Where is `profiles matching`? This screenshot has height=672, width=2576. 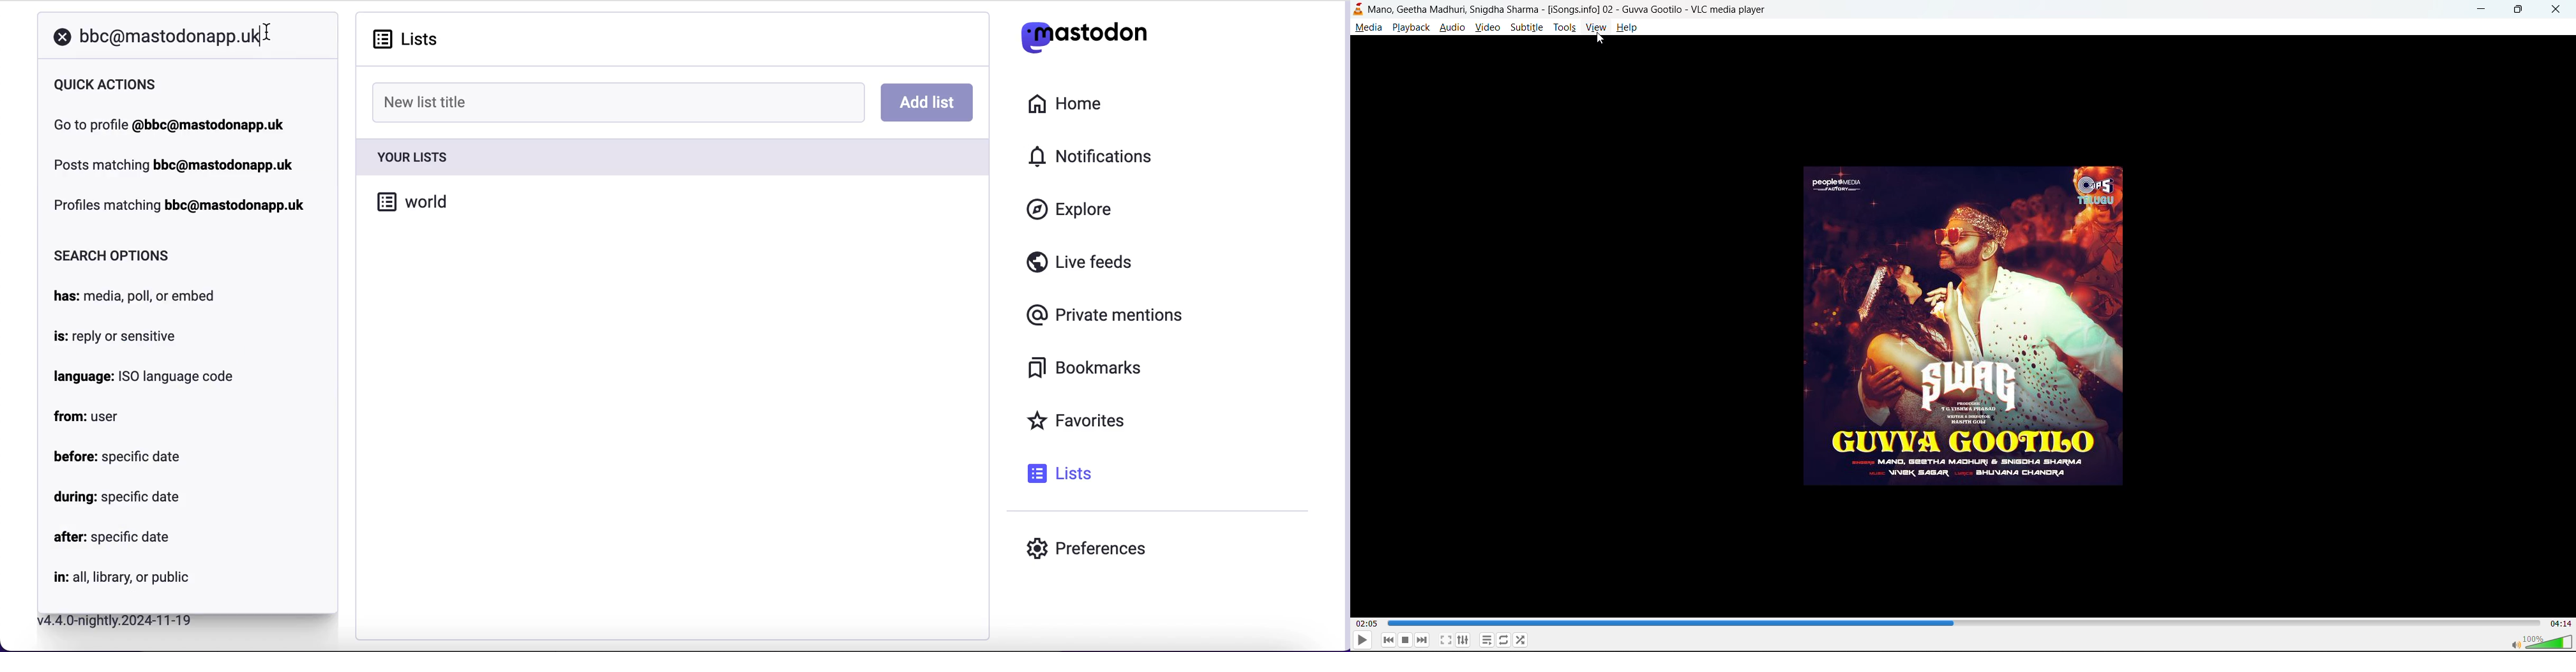 profiles matching is located at coordinates (182, 207).